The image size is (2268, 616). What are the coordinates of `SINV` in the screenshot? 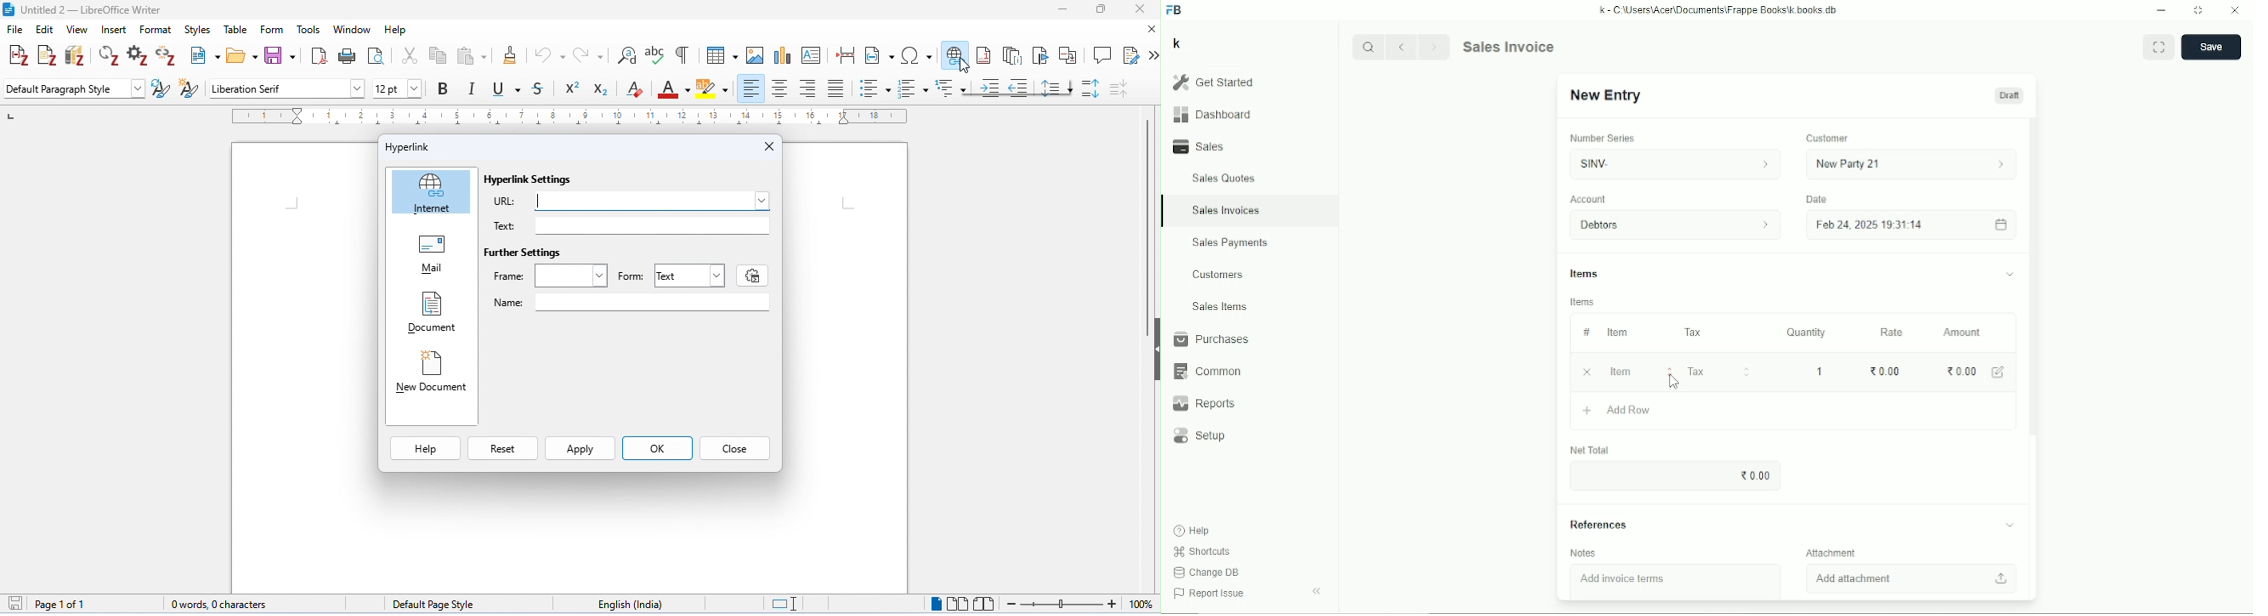 It's located at (1672, 164).